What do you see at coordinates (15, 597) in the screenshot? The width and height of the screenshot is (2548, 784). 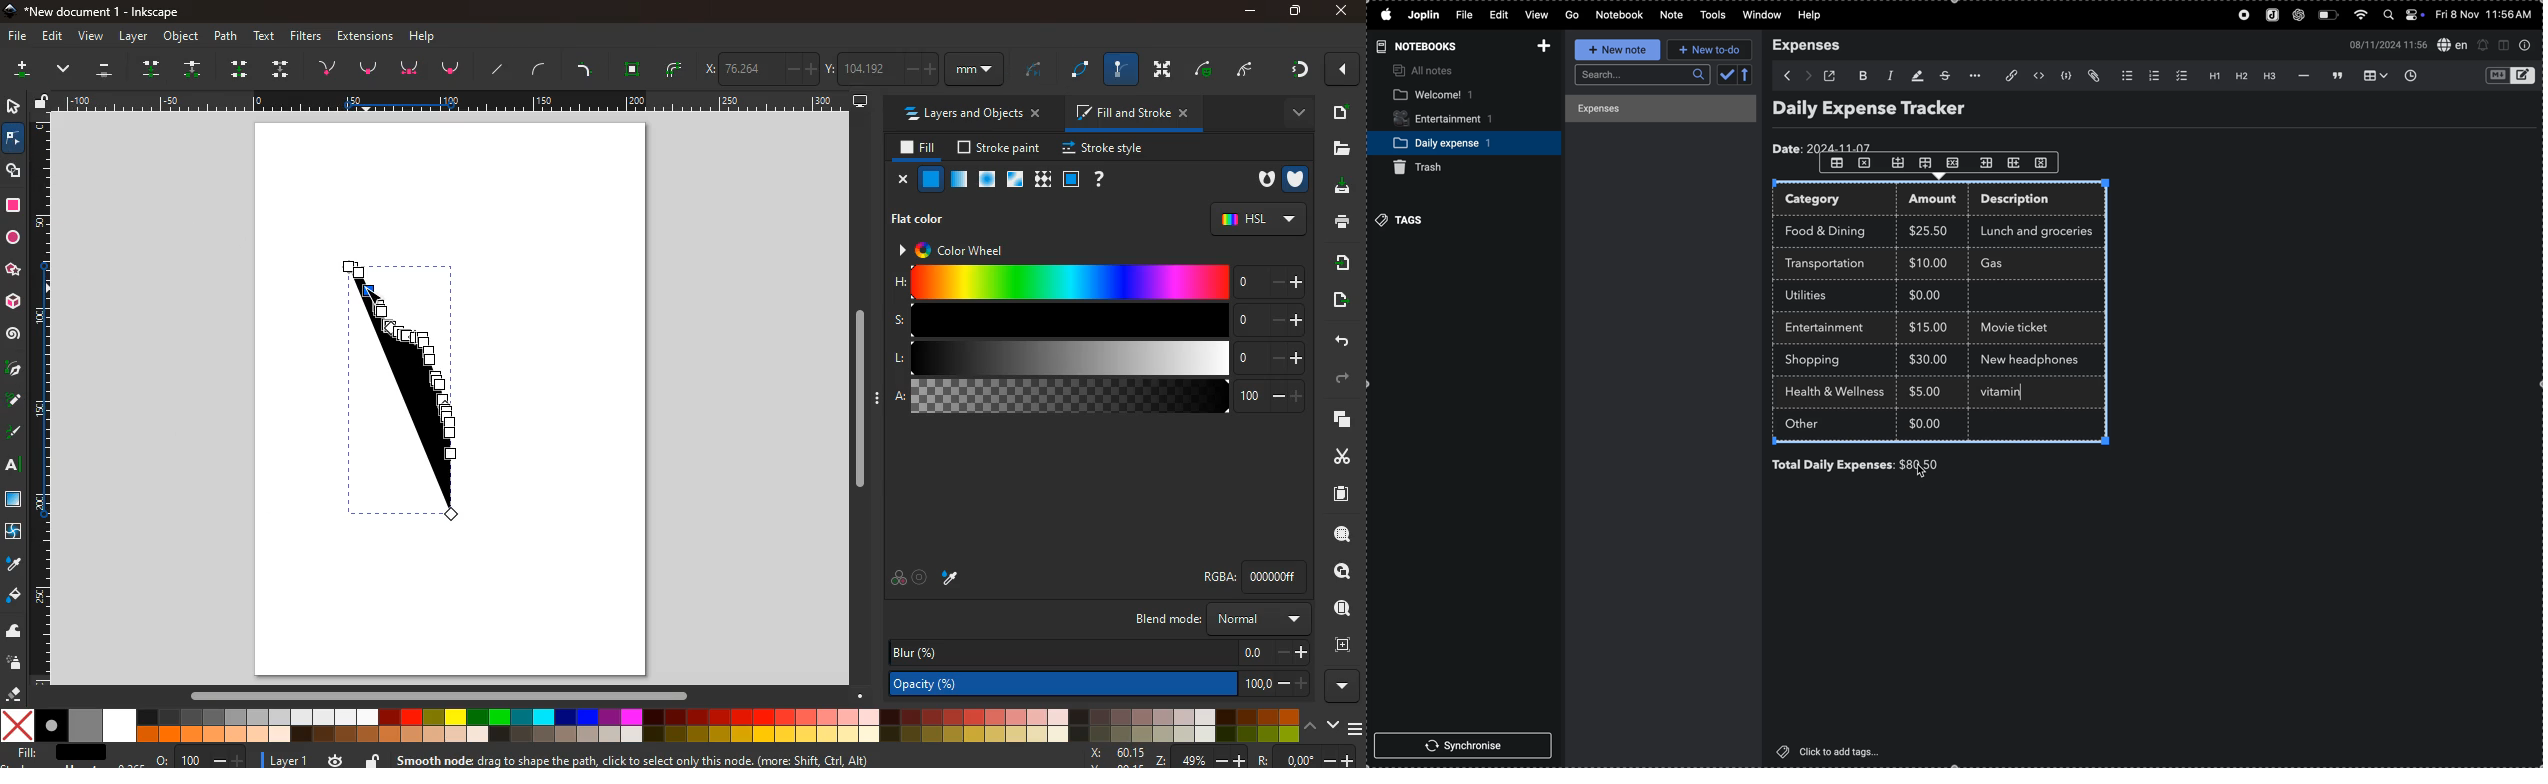 I see `paint` at bounding box center [15, 597].